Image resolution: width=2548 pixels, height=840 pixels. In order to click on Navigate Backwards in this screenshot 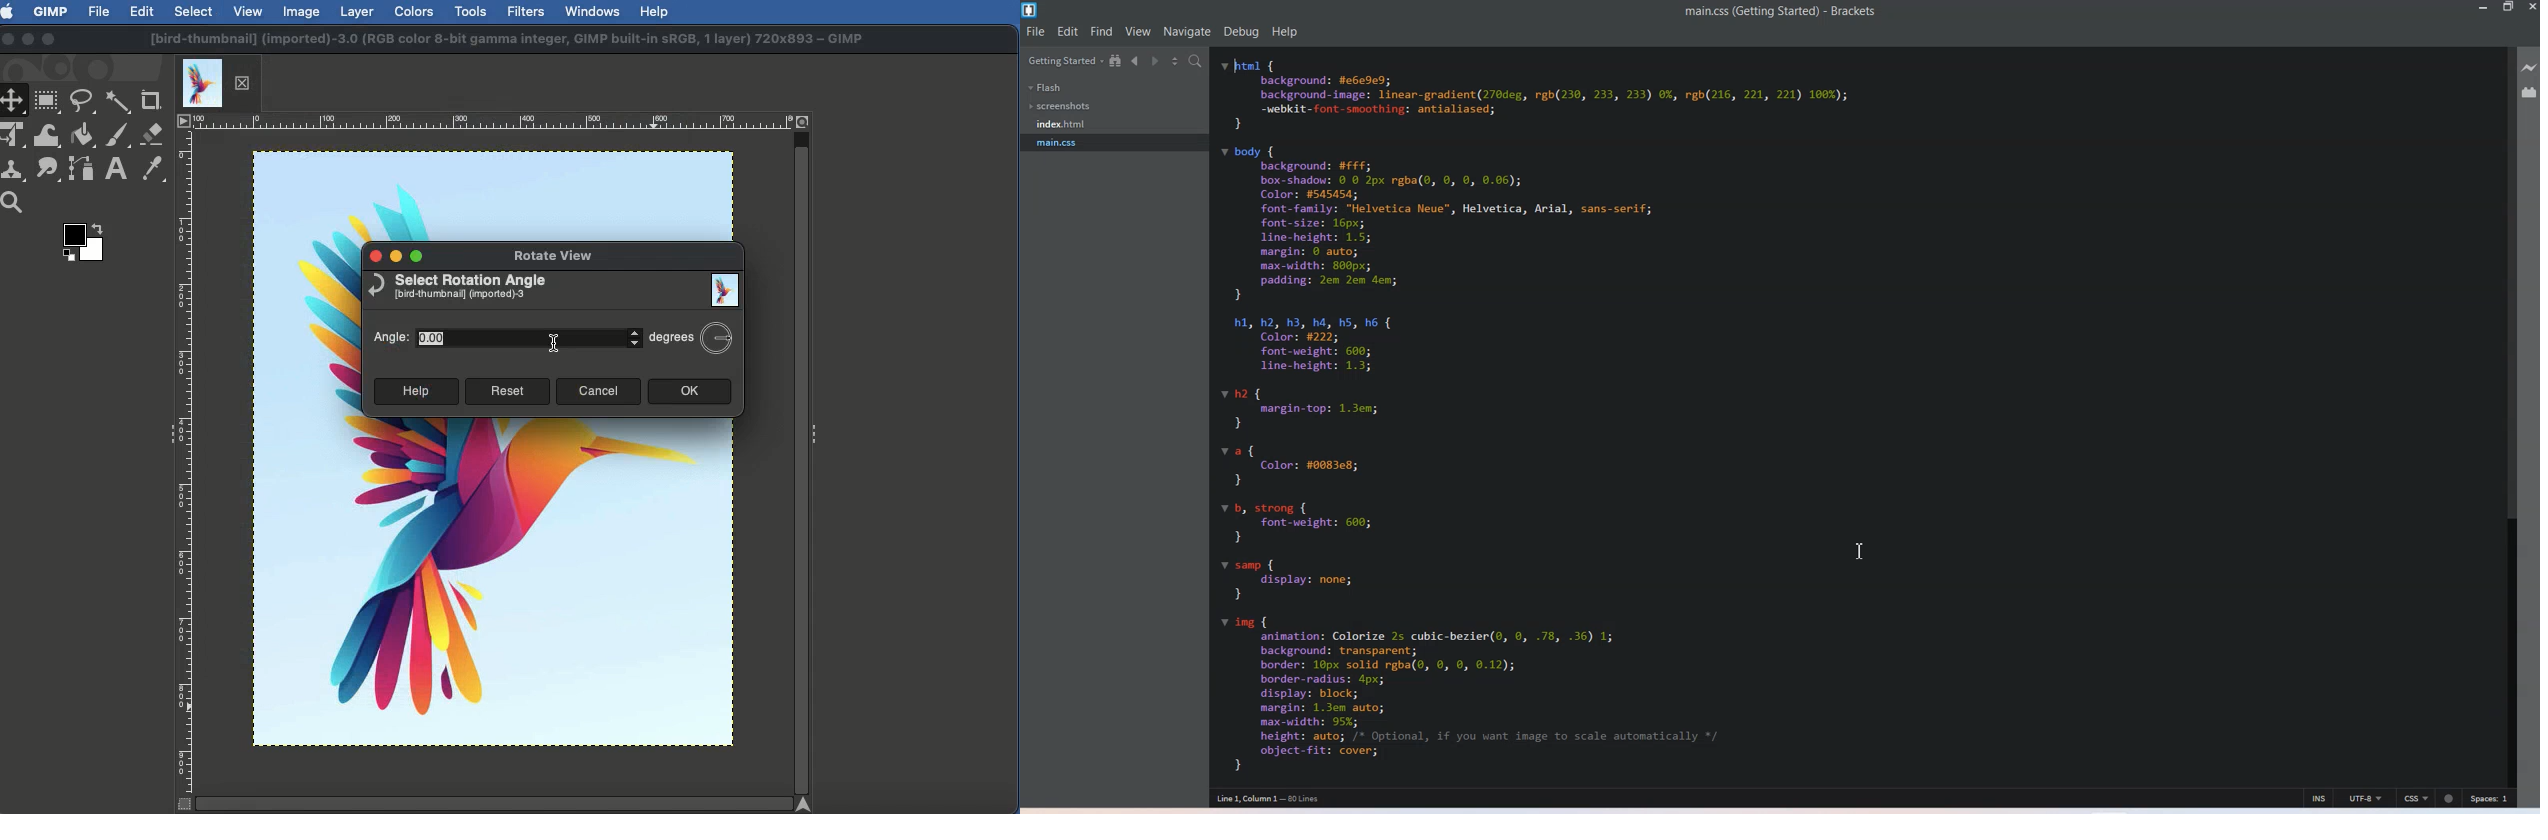, I will do `click(1134, 62)`.